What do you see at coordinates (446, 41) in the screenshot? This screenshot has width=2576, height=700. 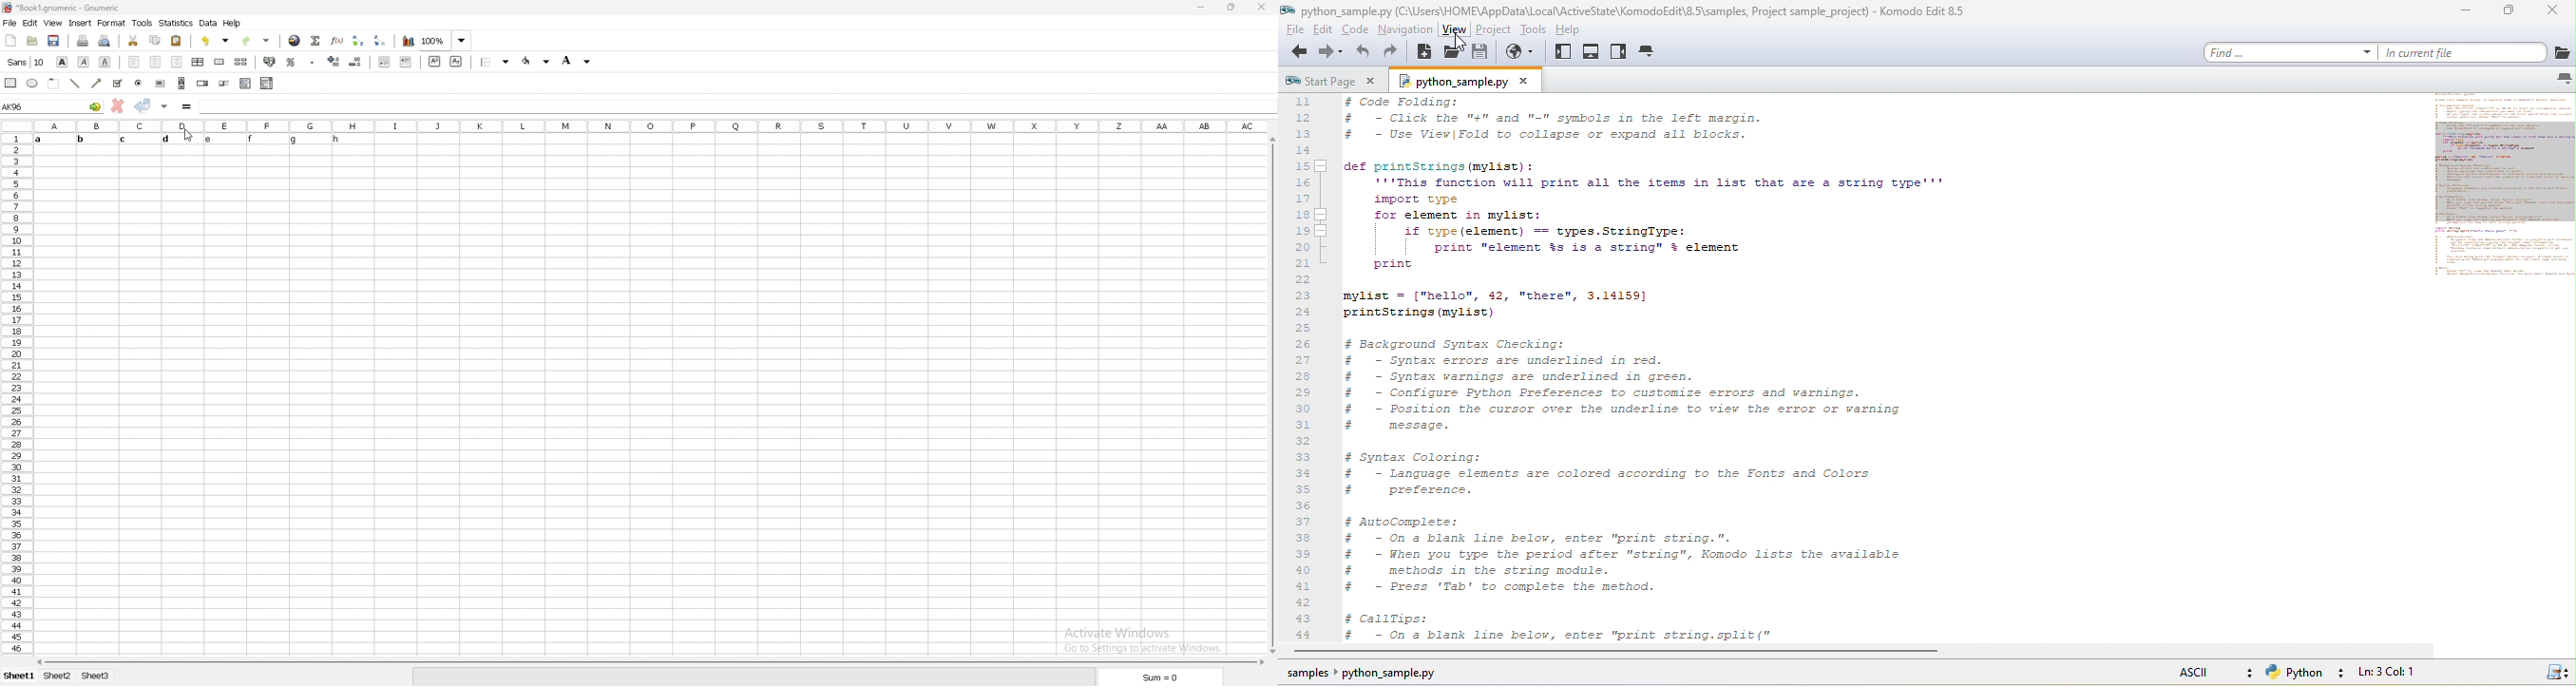 I see `zoom` at bounding box center [446, 41].